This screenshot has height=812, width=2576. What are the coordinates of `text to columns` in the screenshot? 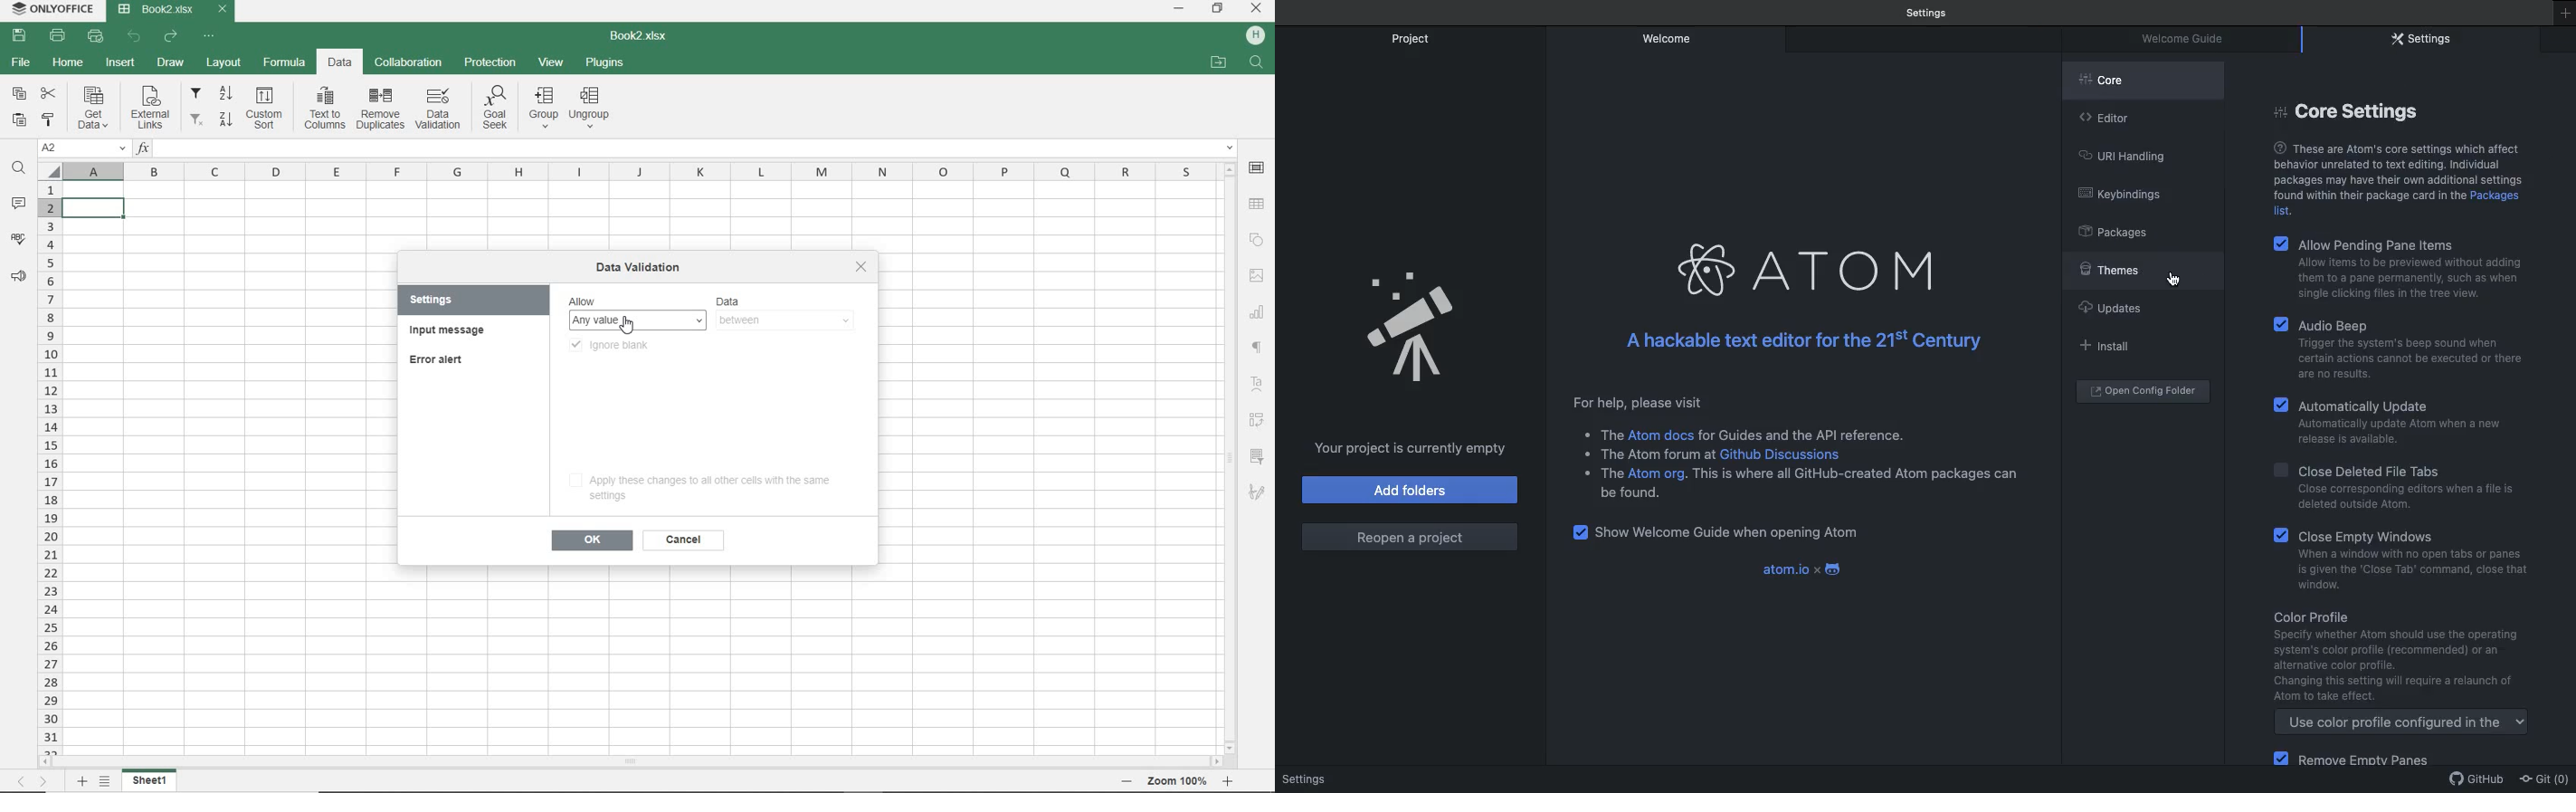 It's located at (326, 107).